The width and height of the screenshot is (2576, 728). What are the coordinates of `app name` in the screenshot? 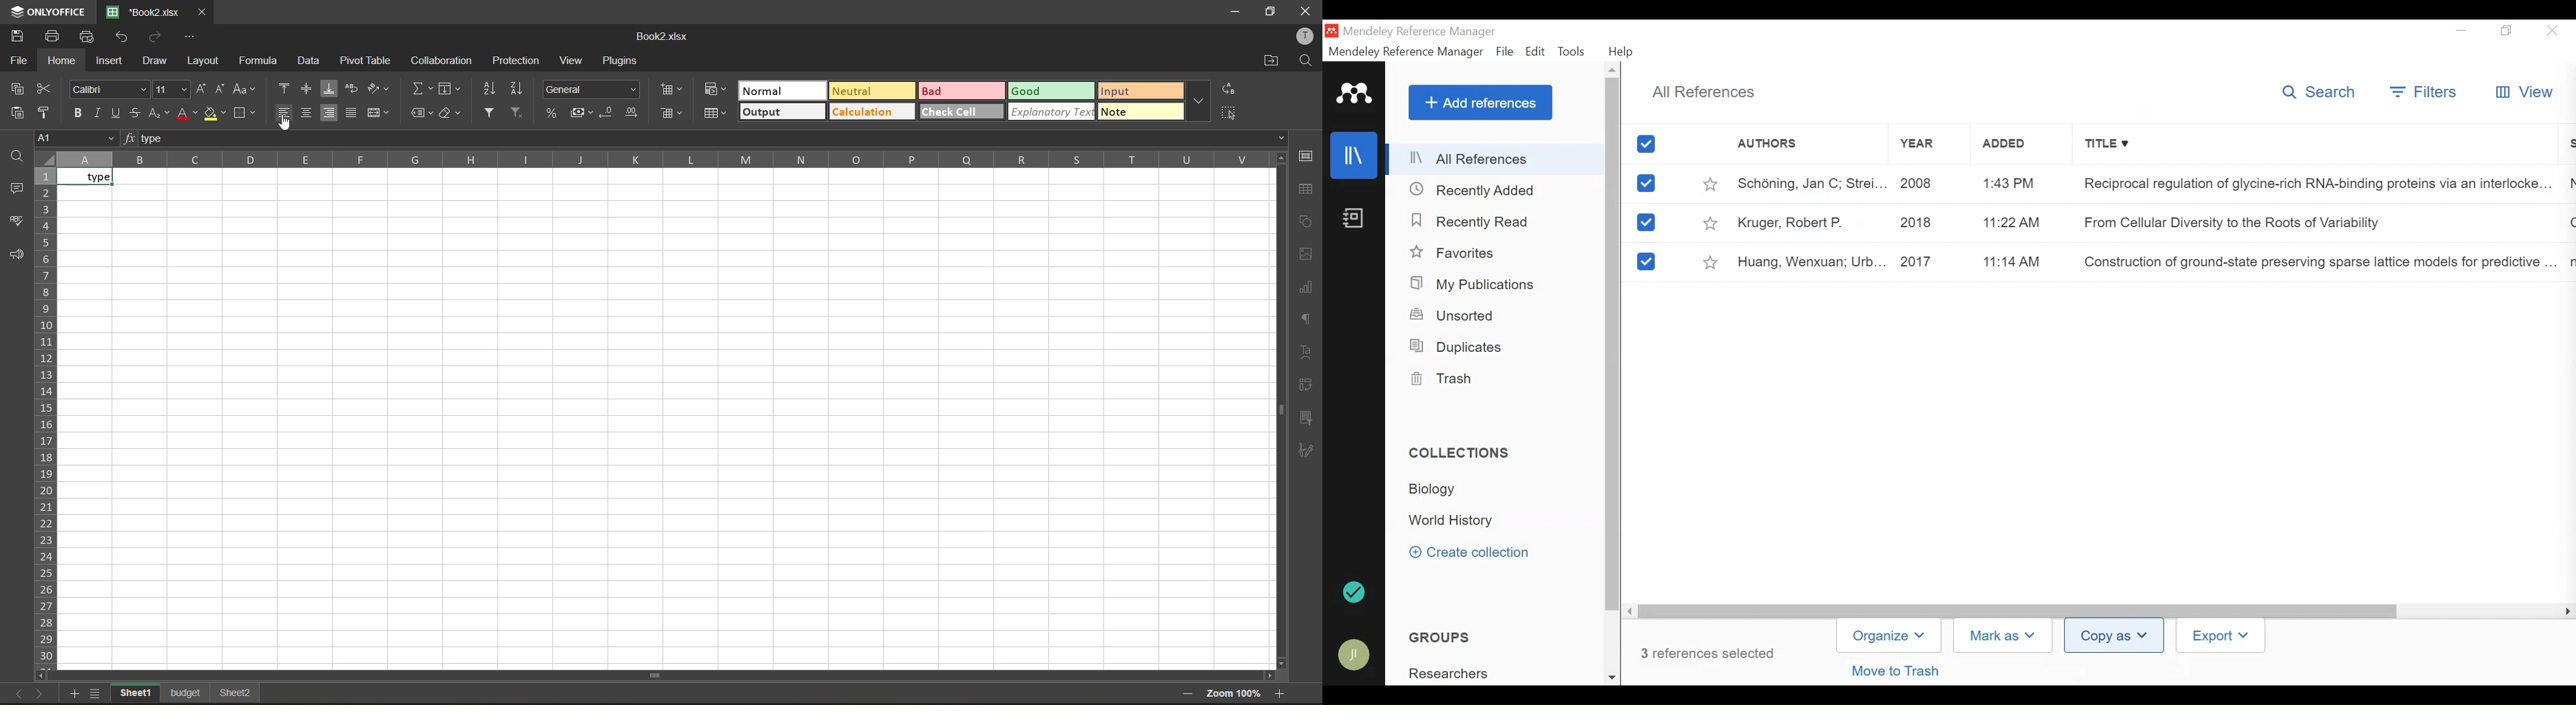 It's located at (44, 12).